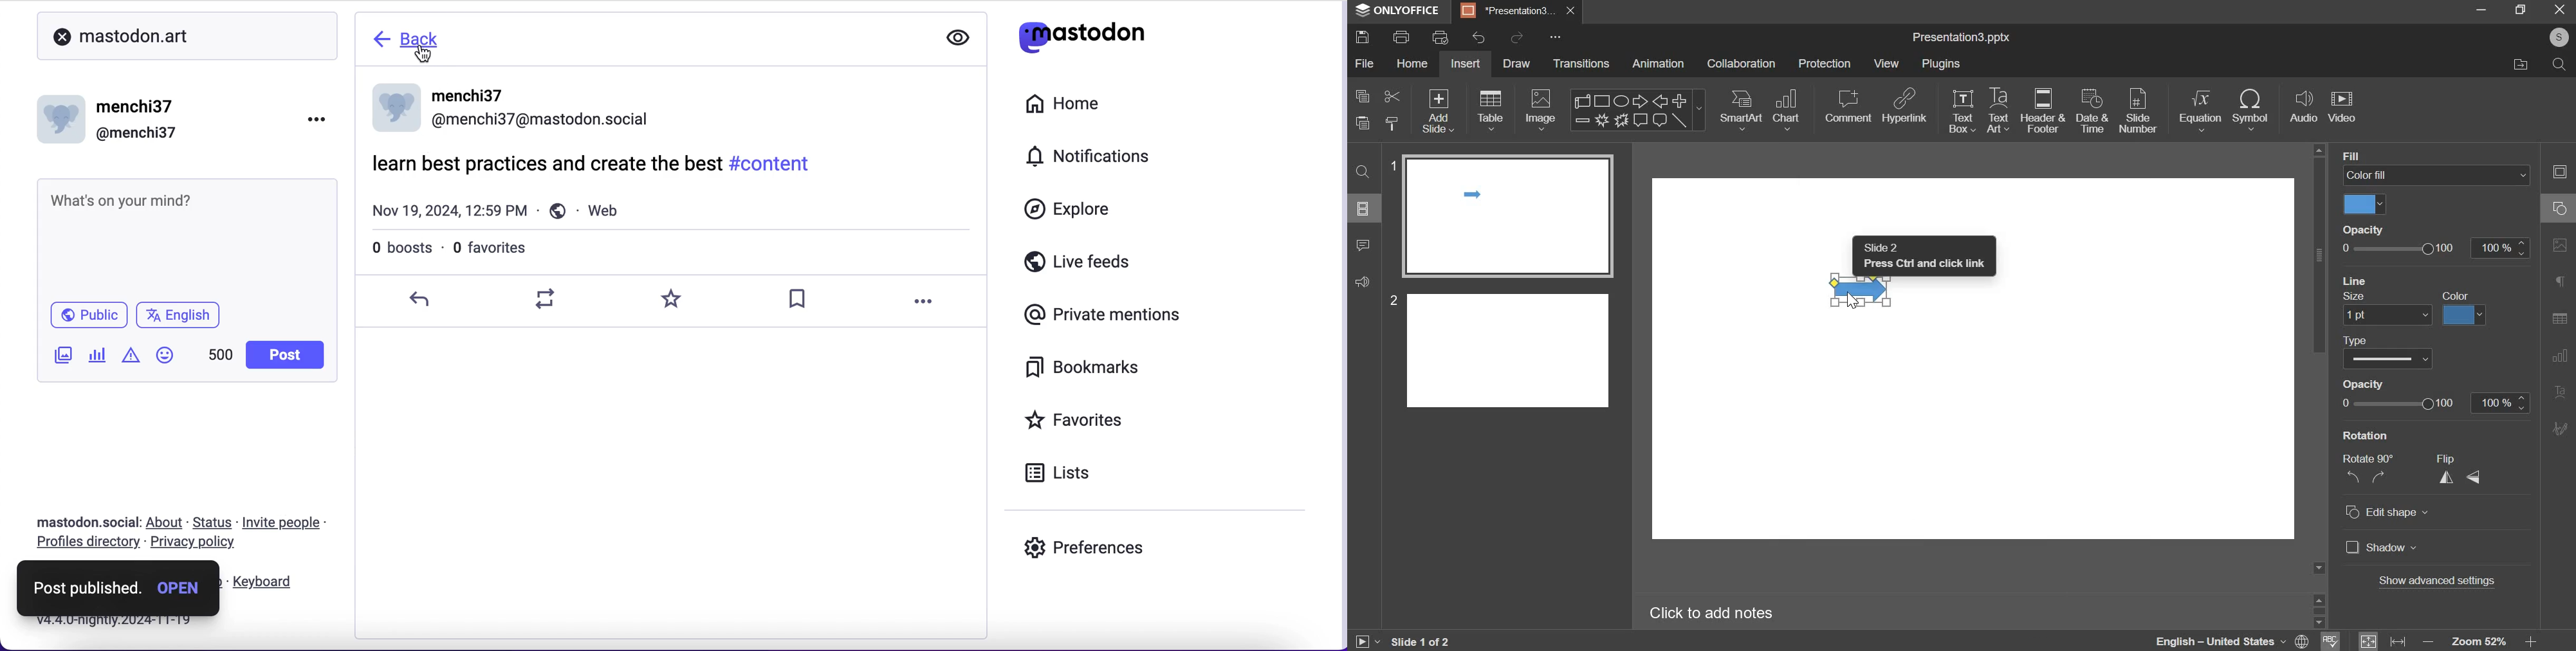  I want to click on options, so click(322, 118).